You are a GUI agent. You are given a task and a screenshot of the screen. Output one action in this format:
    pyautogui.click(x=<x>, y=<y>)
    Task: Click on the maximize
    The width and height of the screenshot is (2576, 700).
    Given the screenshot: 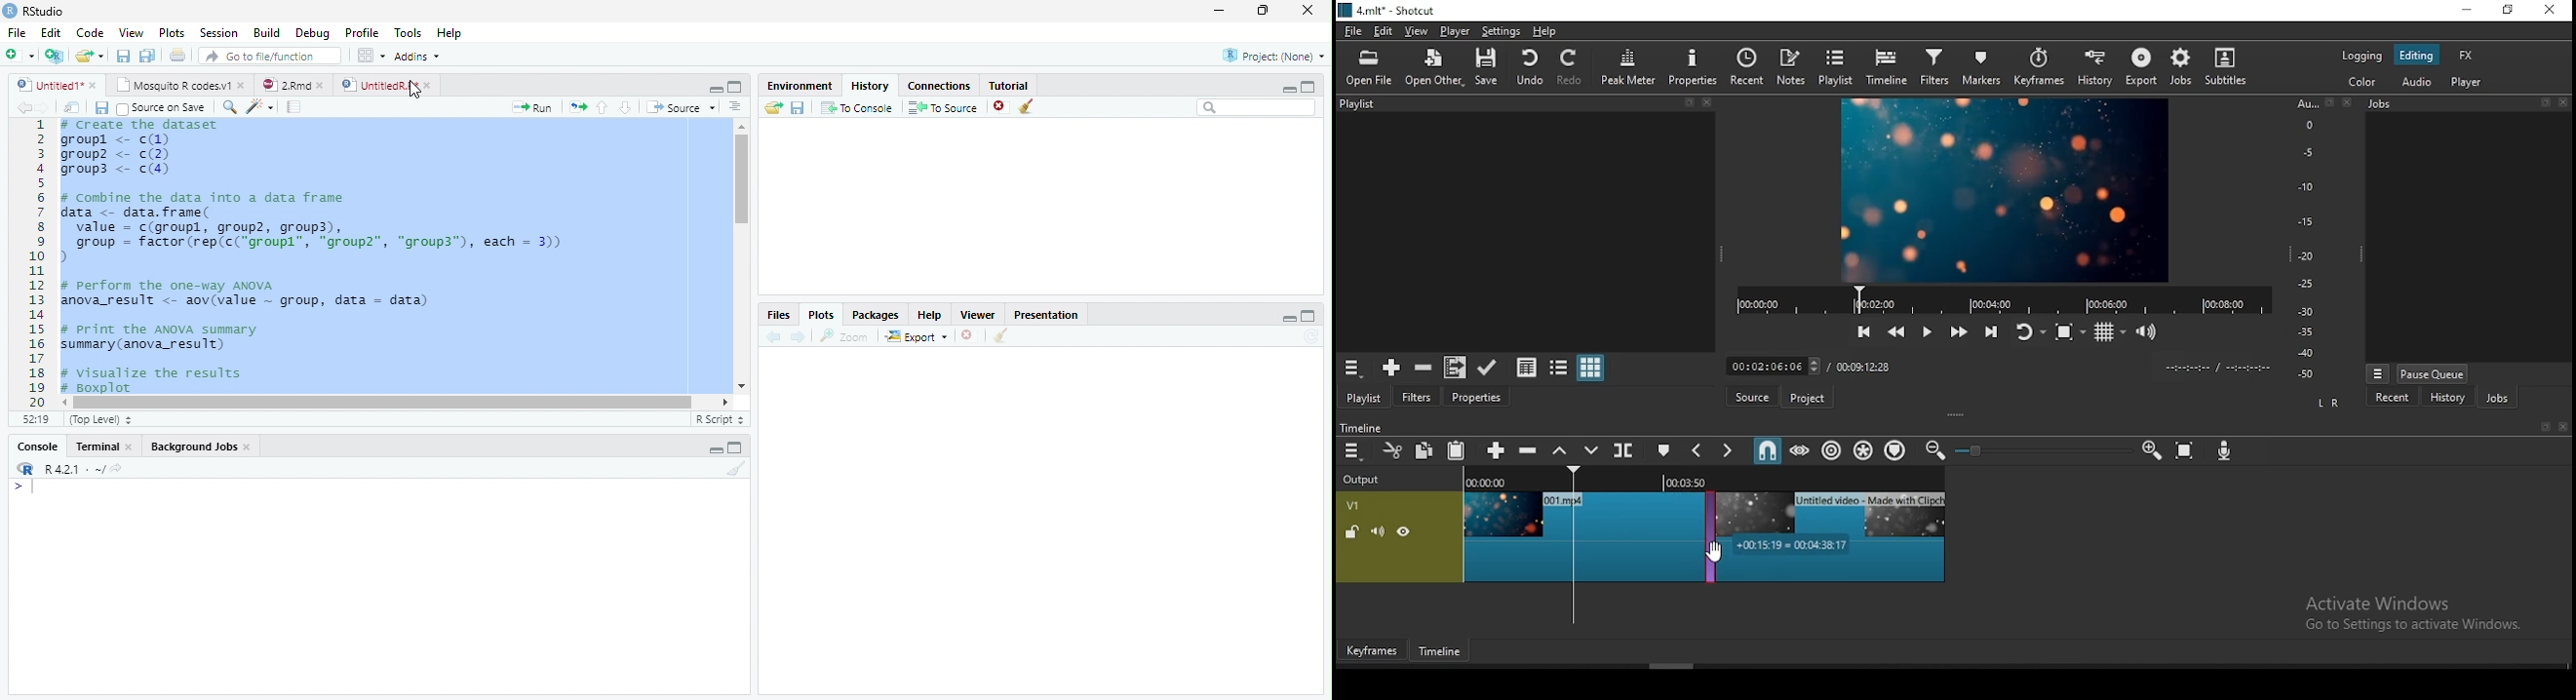 What is the action you would take?
    pyautogui.click(x=1311, y=86)
    